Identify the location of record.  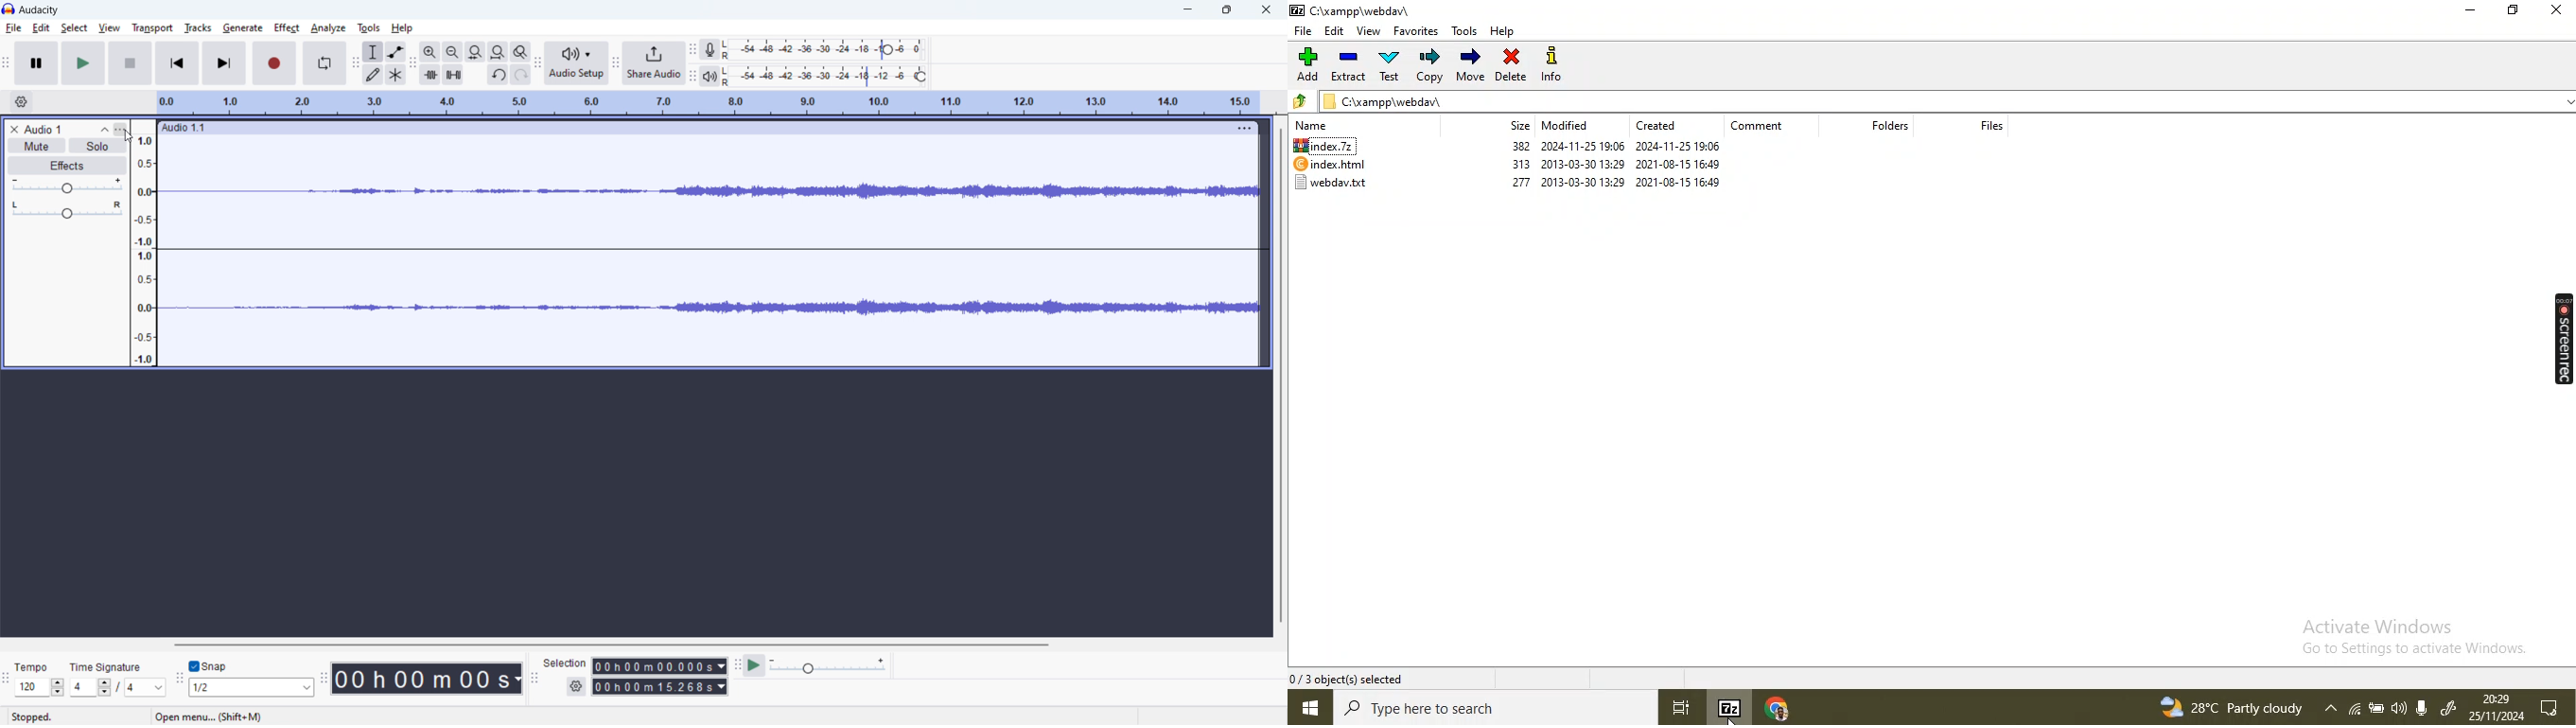
(274, 63).